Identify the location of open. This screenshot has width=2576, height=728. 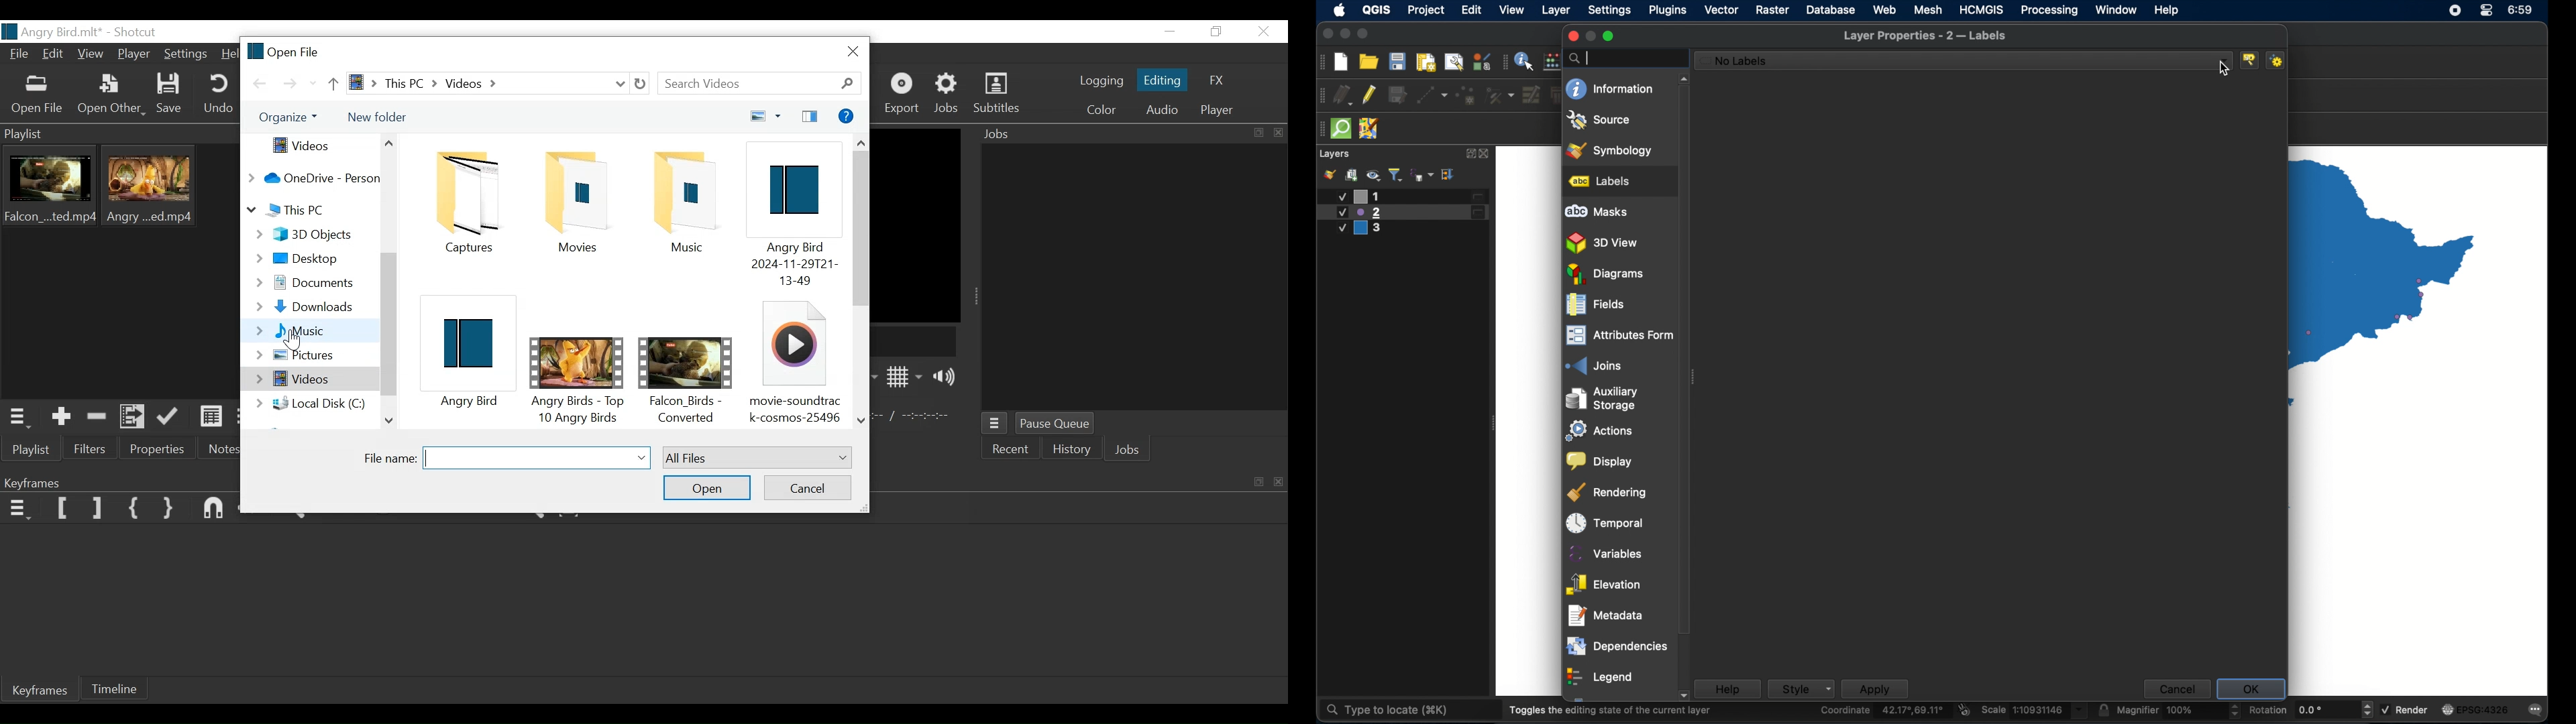
(1368, 61).